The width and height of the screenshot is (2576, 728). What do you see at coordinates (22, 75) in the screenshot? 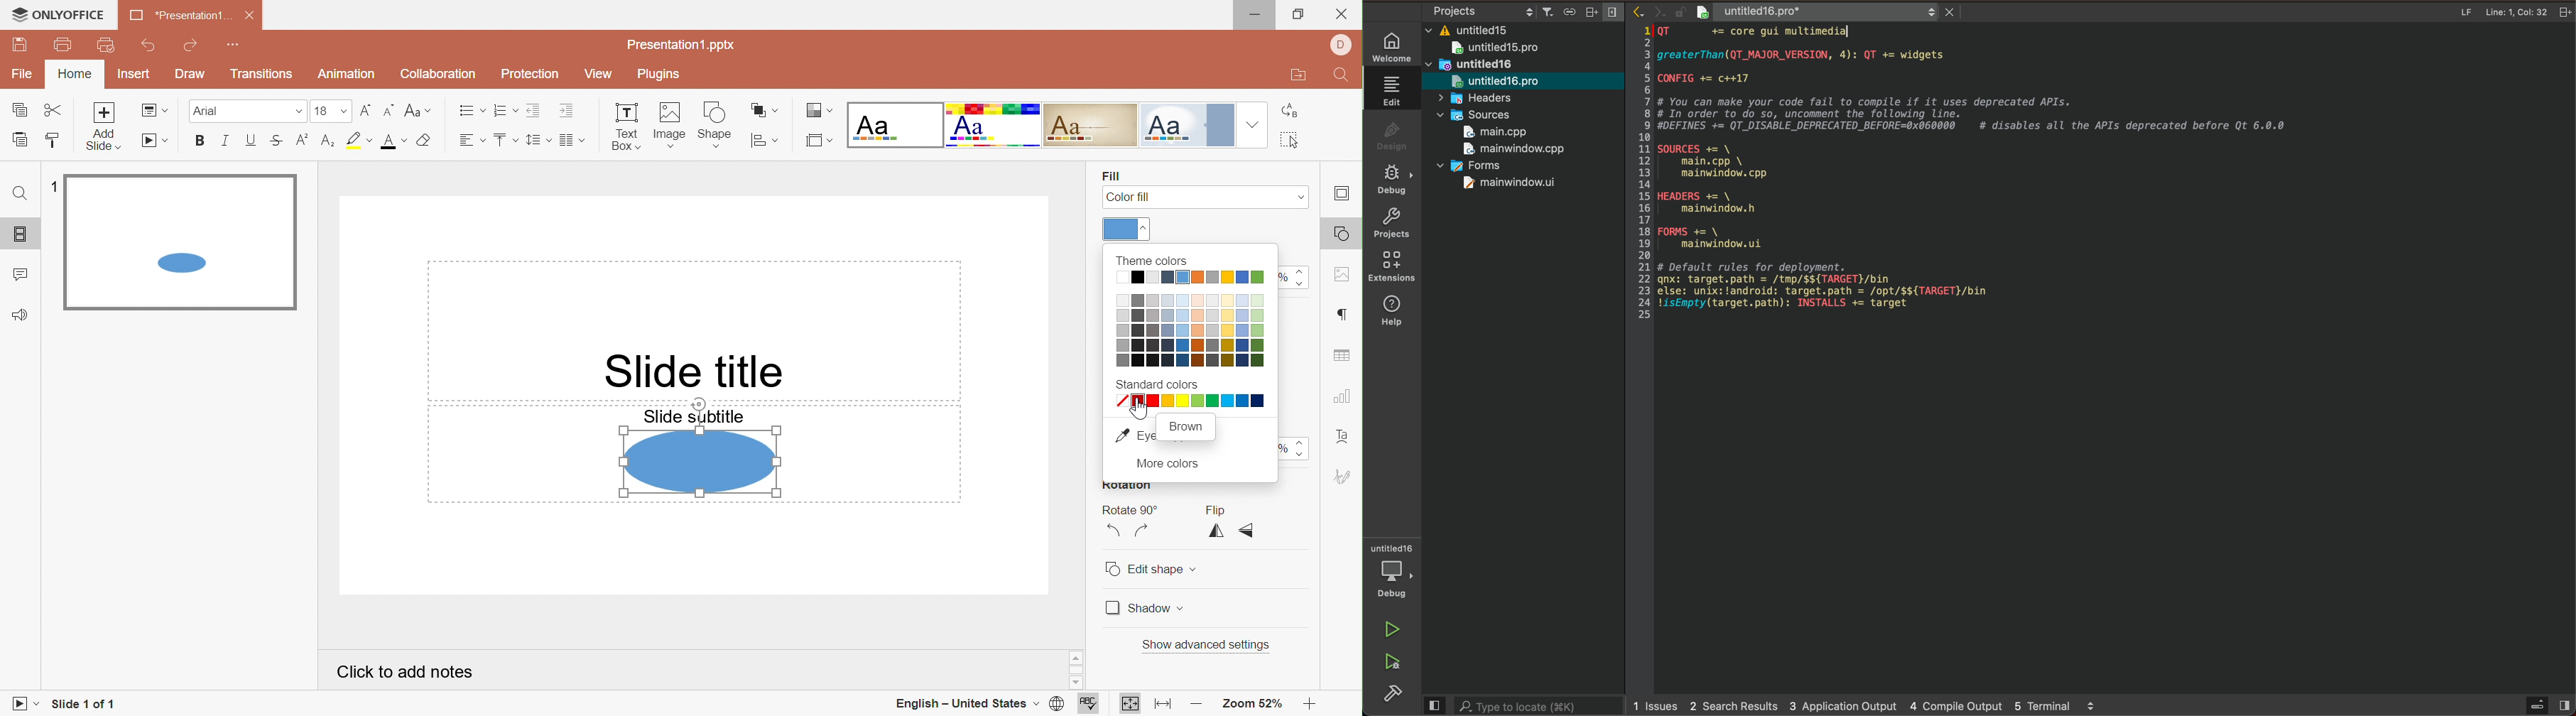
I see `File` at bounding box center [22, 75].